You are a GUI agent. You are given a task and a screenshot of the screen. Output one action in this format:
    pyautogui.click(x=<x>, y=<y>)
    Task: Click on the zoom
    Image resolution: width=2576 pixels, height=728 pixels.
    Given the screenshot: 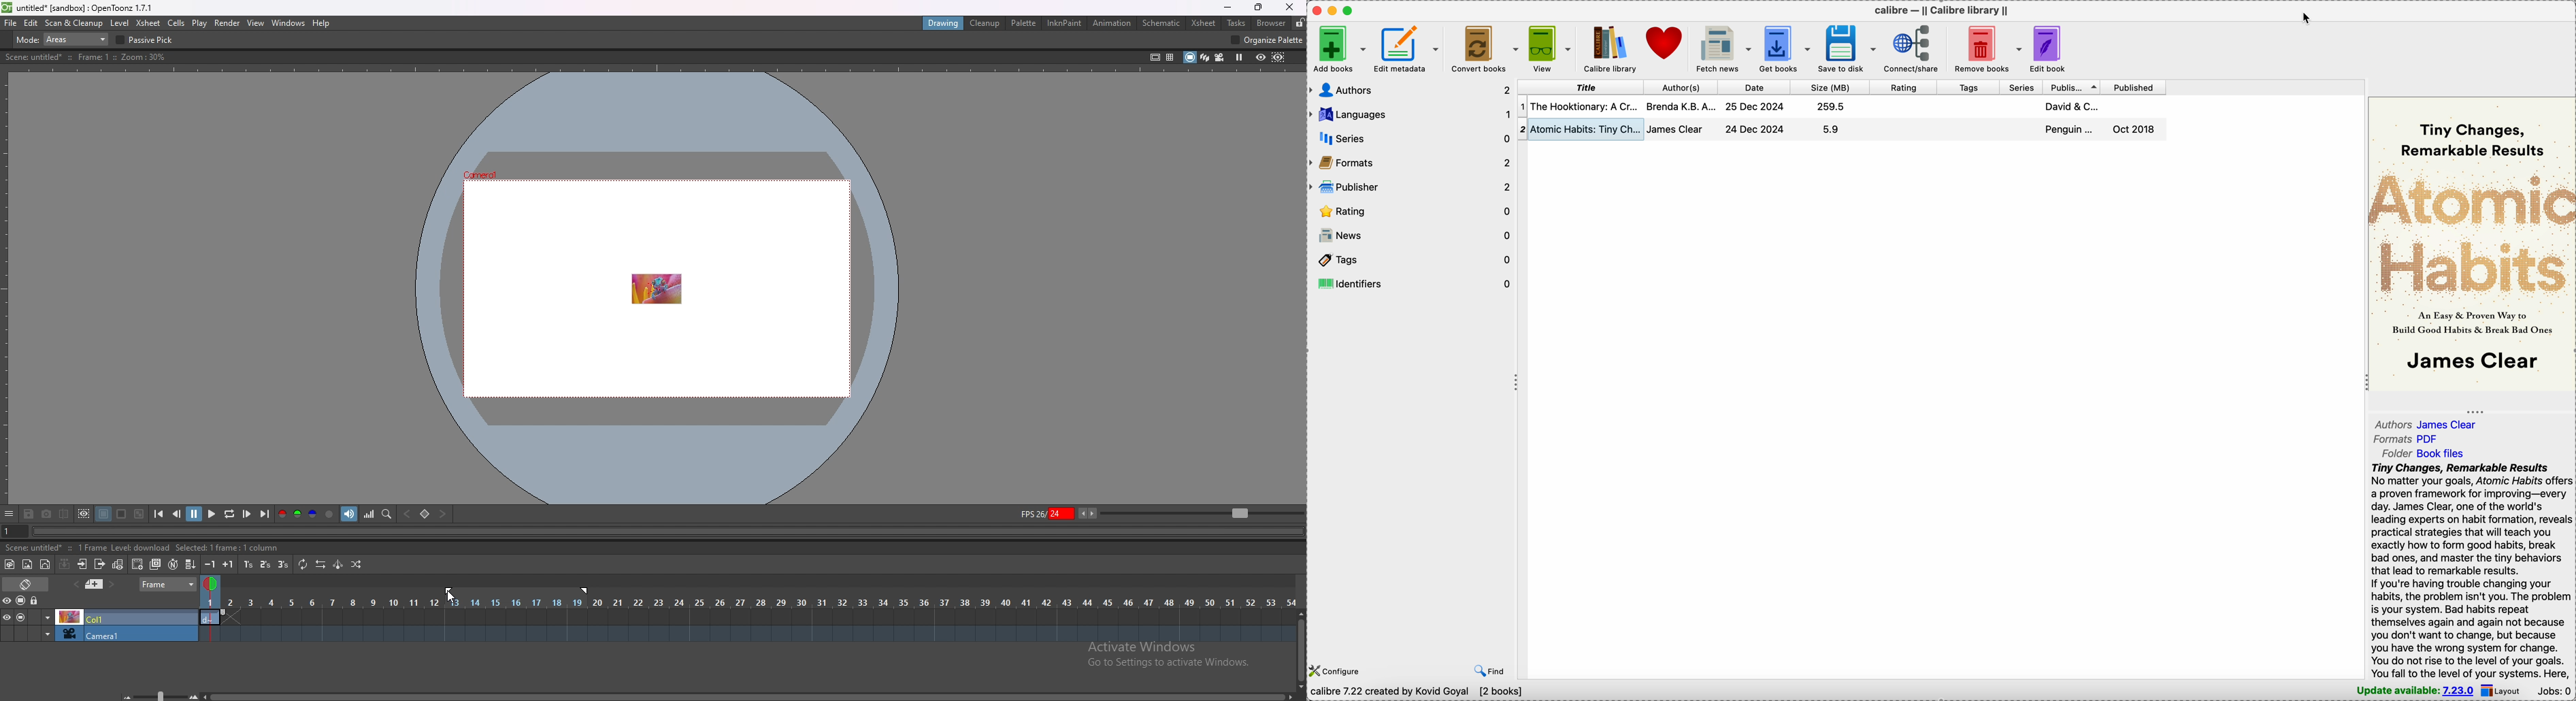 What is the action you would take?
    pyautogui.click(x=1202, y=512)
    